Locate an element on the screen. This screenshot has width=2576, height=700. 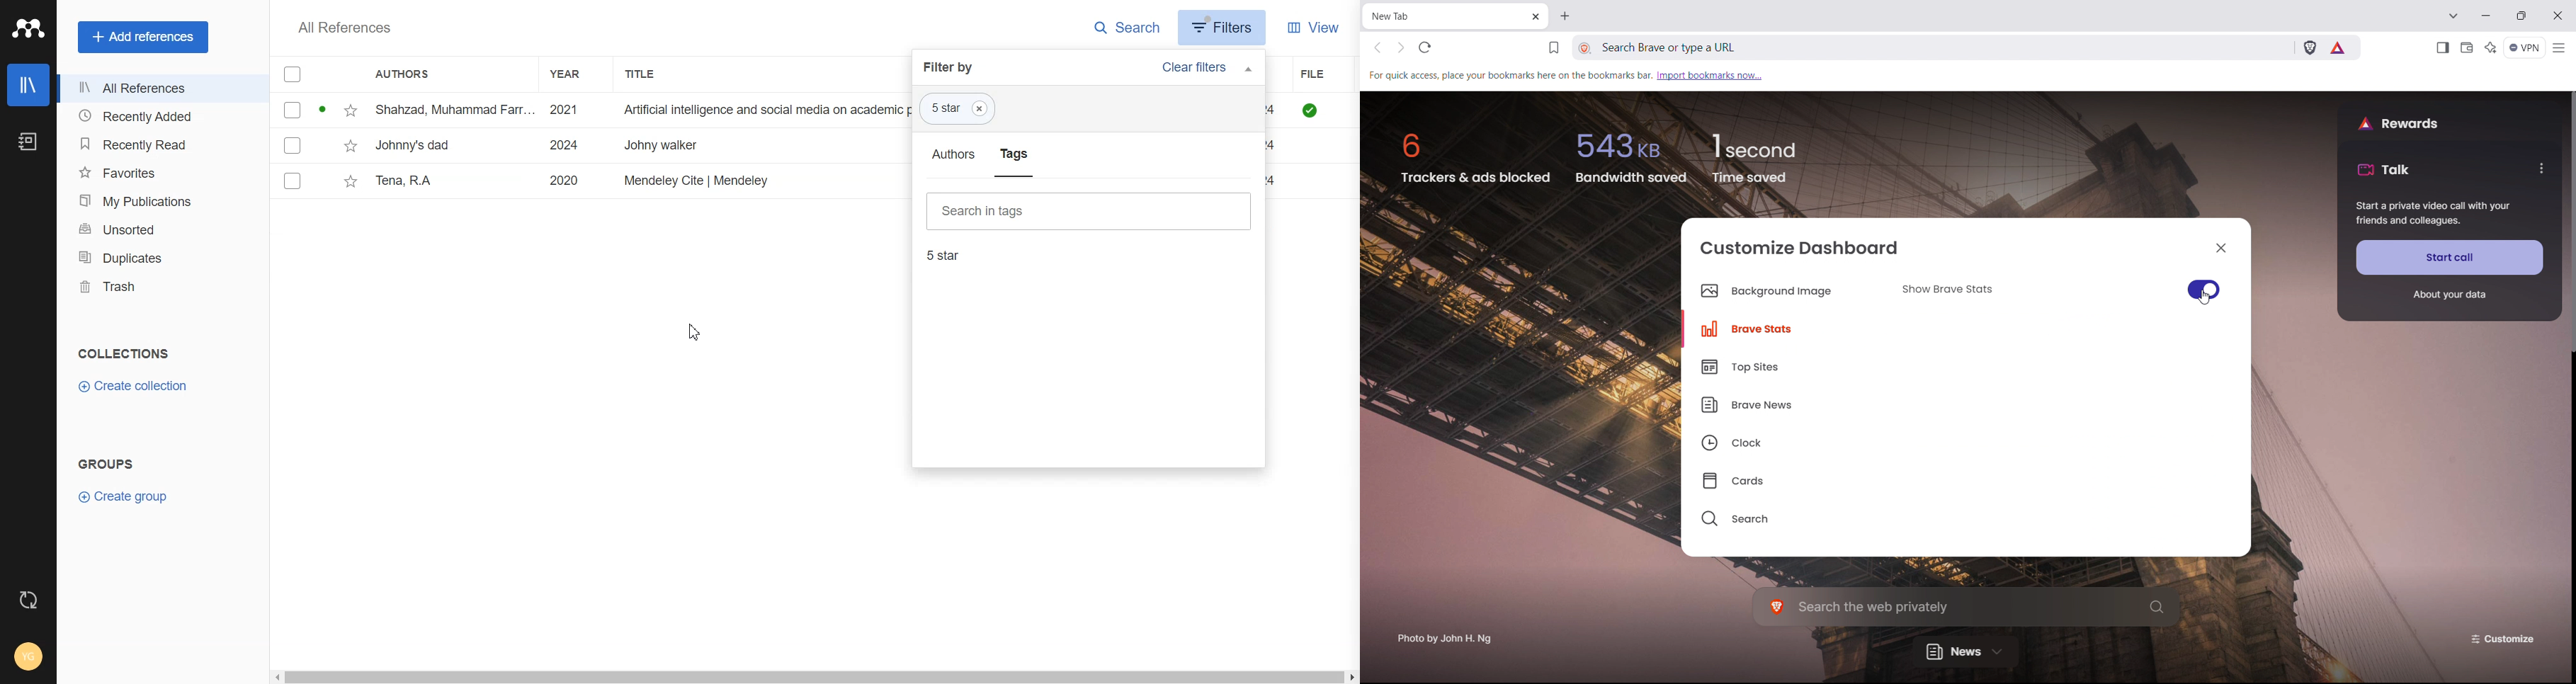
Vertical scroll bar is located at coordinates (1351, 370).